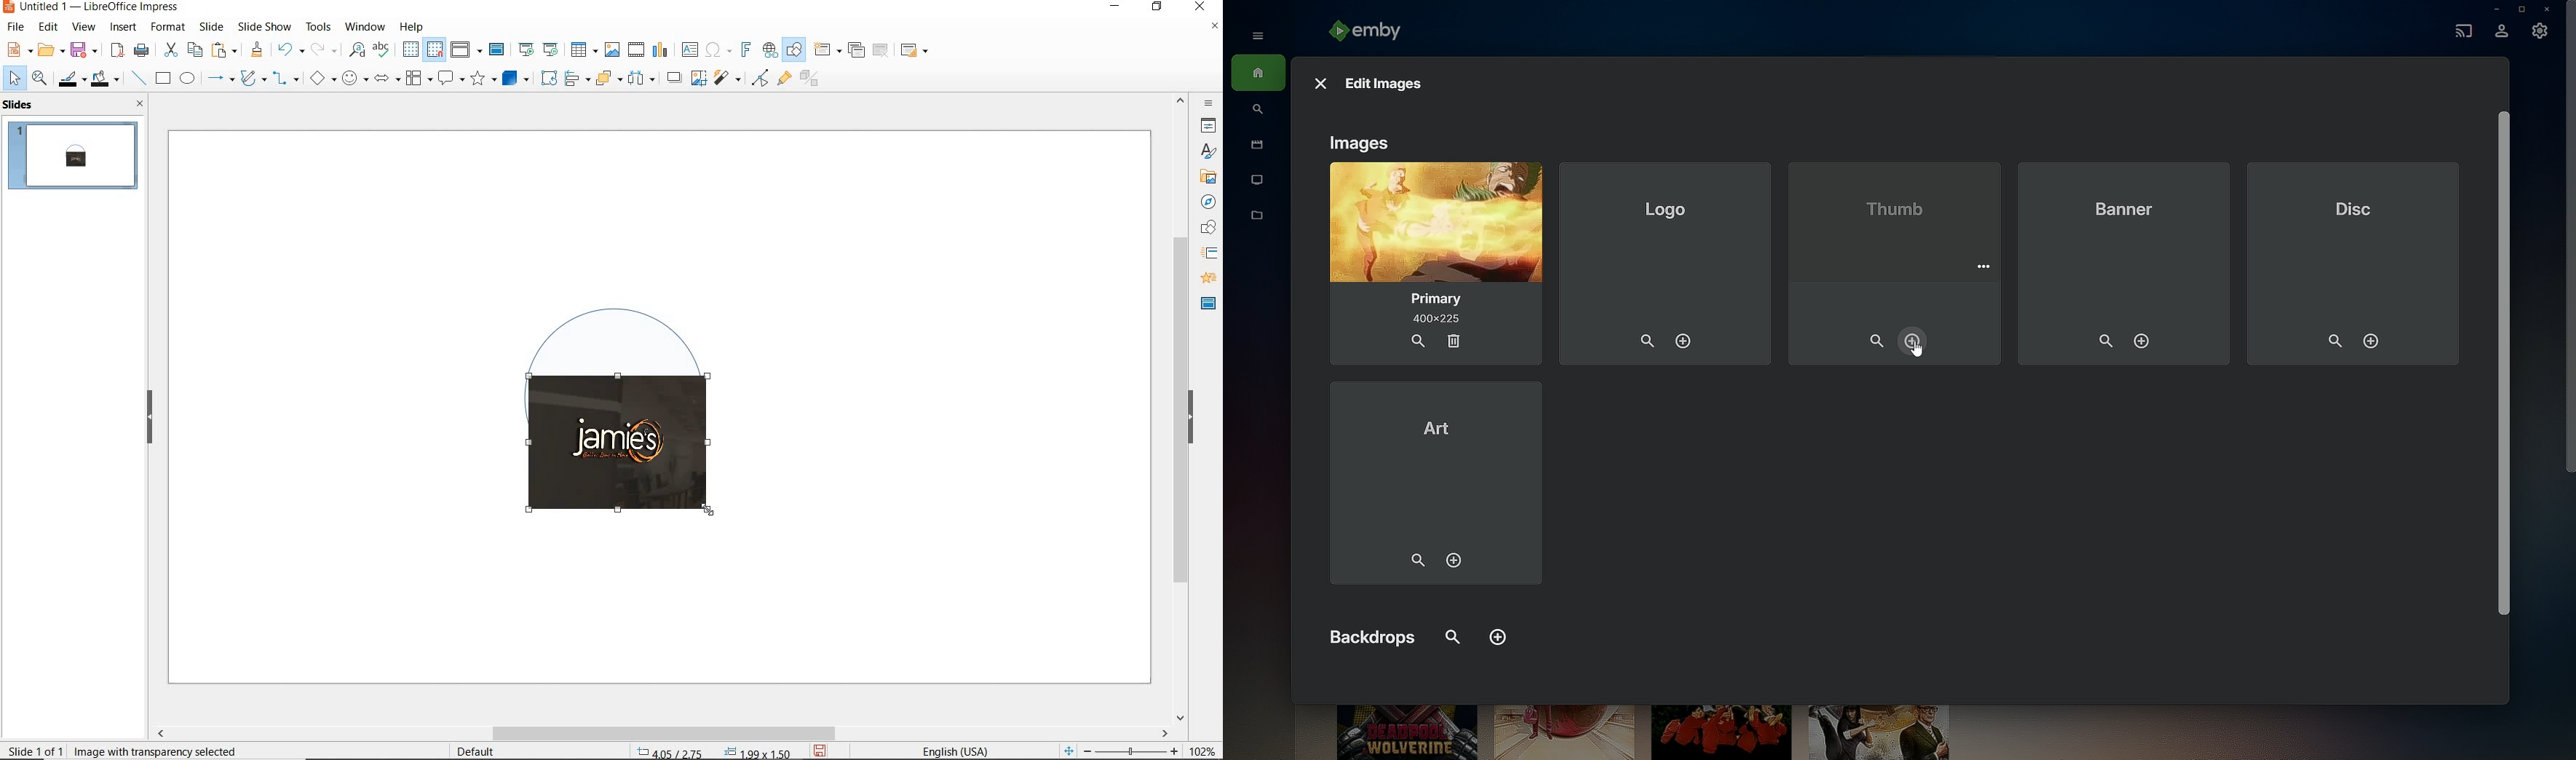 The image size is (2576, 784). What do you see at coordinates (384, 79) in the screenshot?
I see `block arrows` at bounding box center [384, 79].